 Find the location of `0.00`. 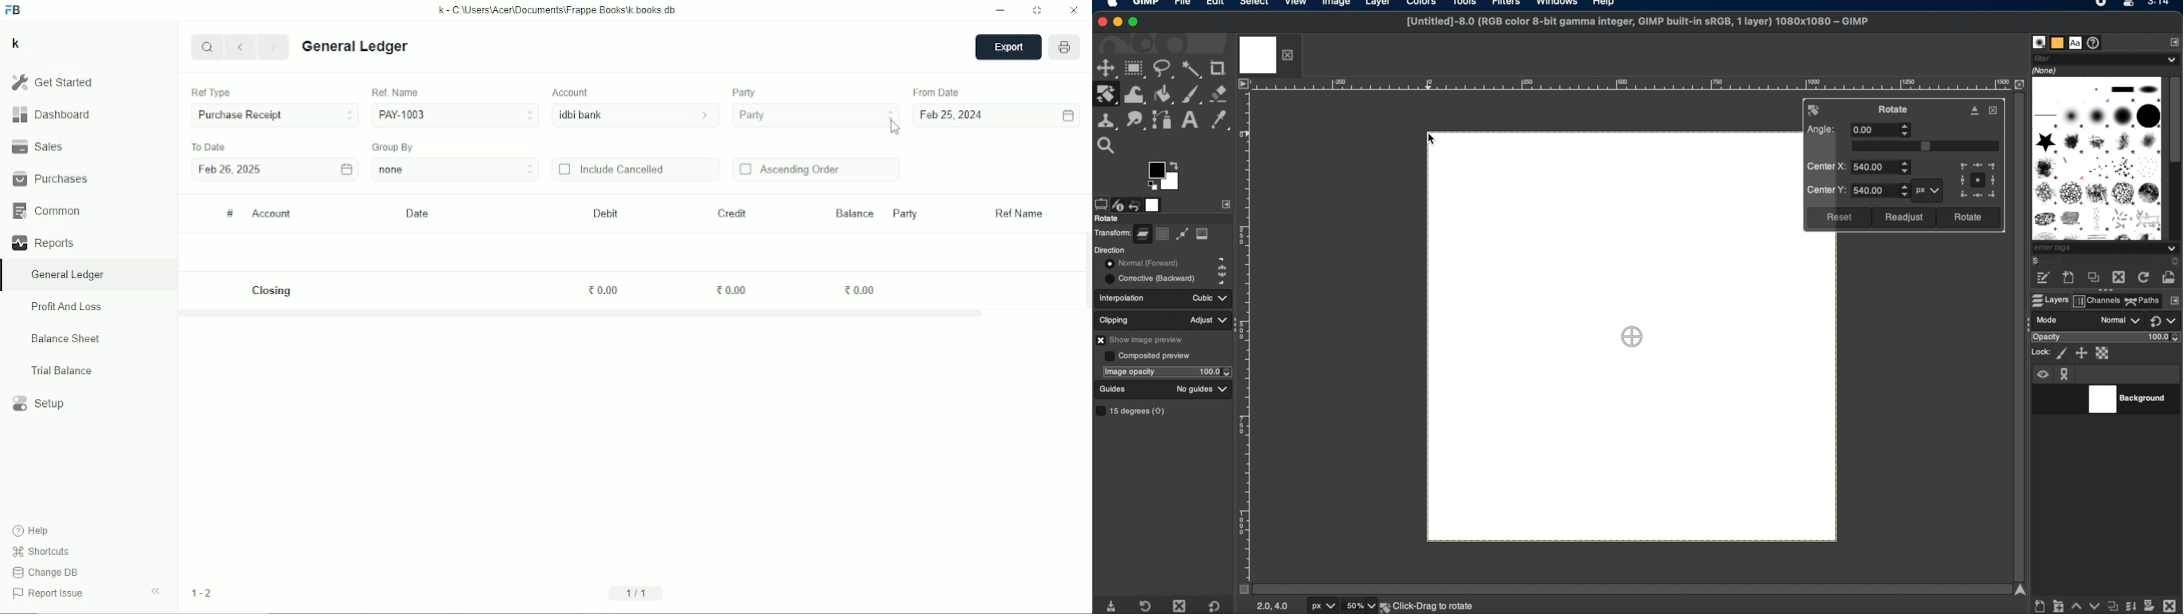

0.00 is located at coordinates (860, 289).